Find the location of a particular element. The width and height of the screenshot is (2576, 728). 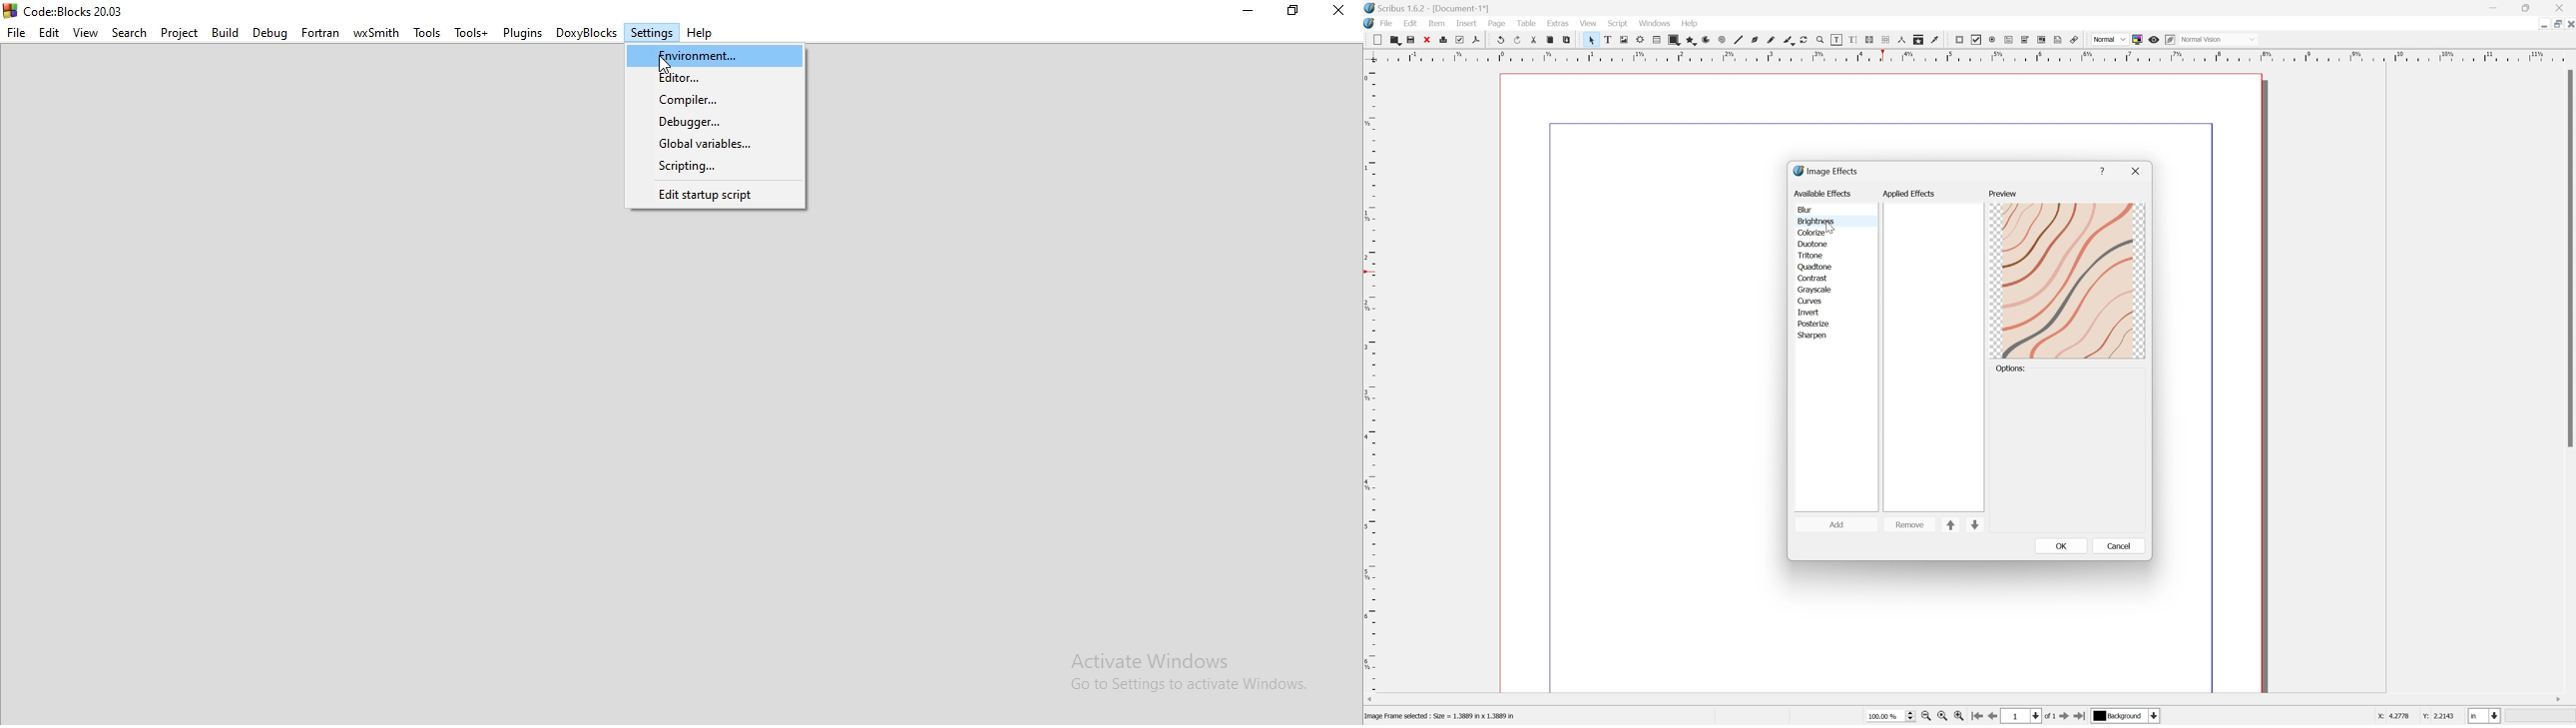

Zoom in or out is located at coordinates (1823, 39).